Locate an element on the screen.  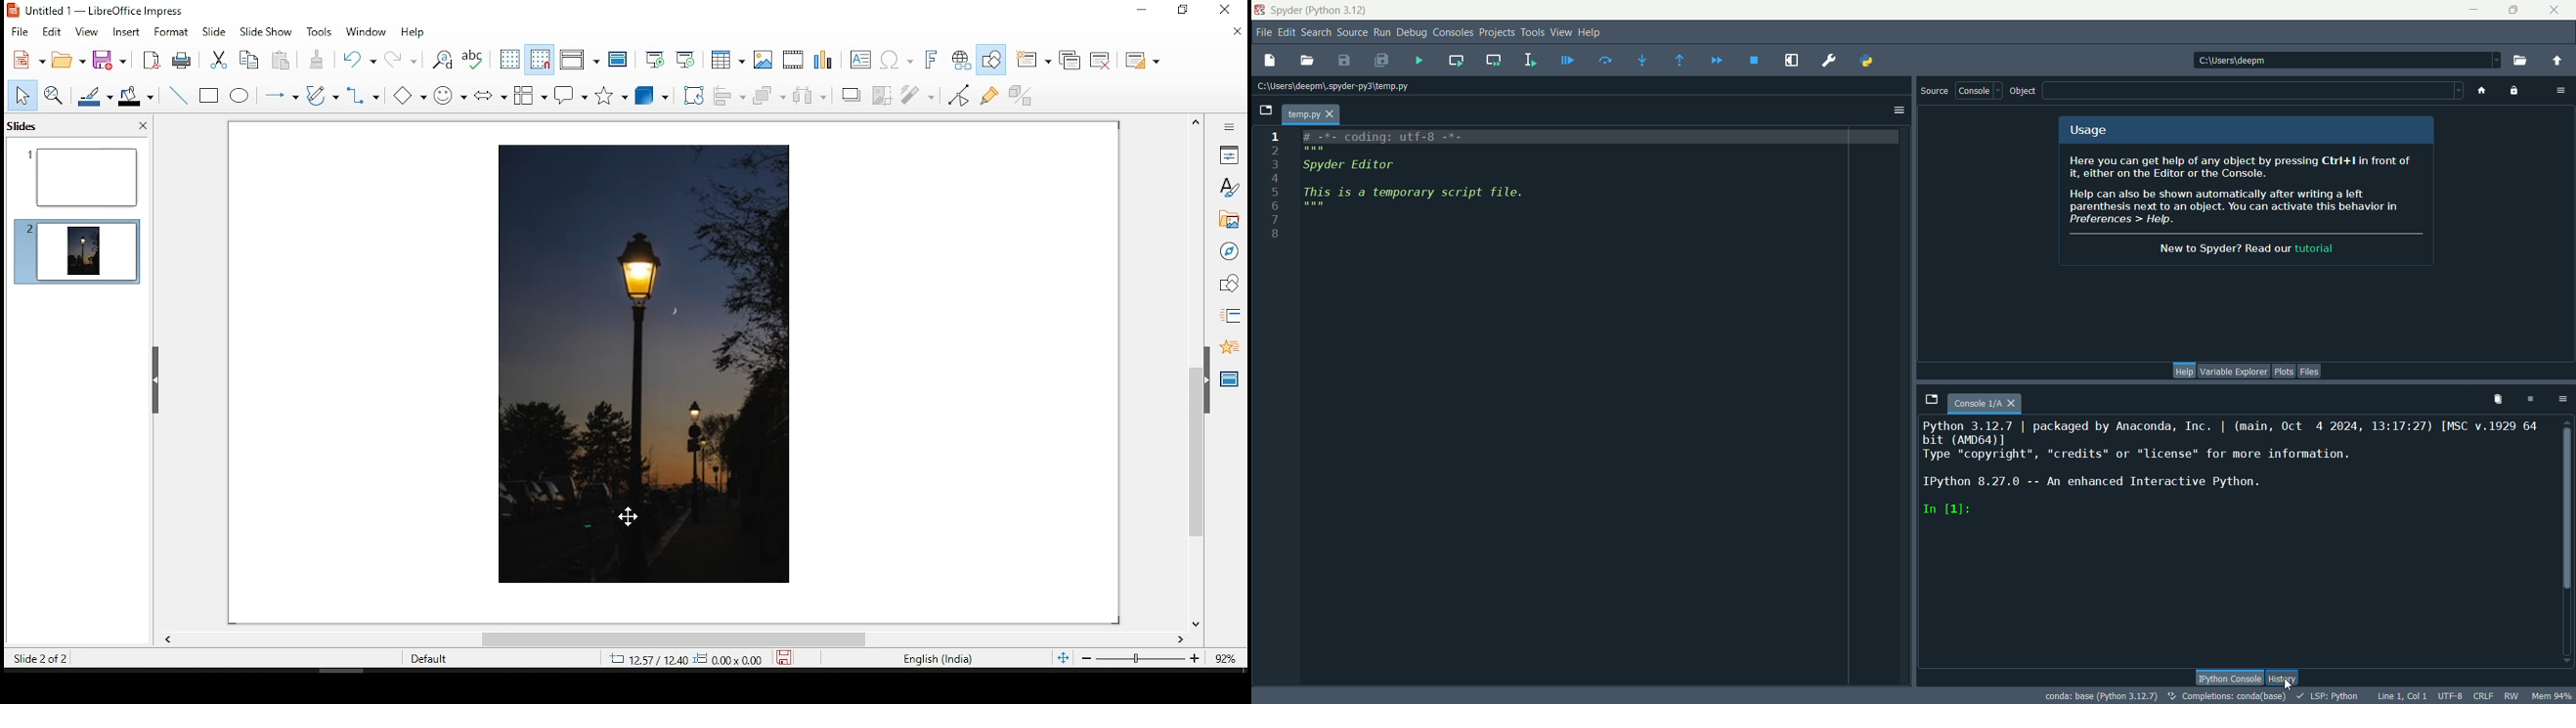
save all files is located at coordinates (1385, 61).